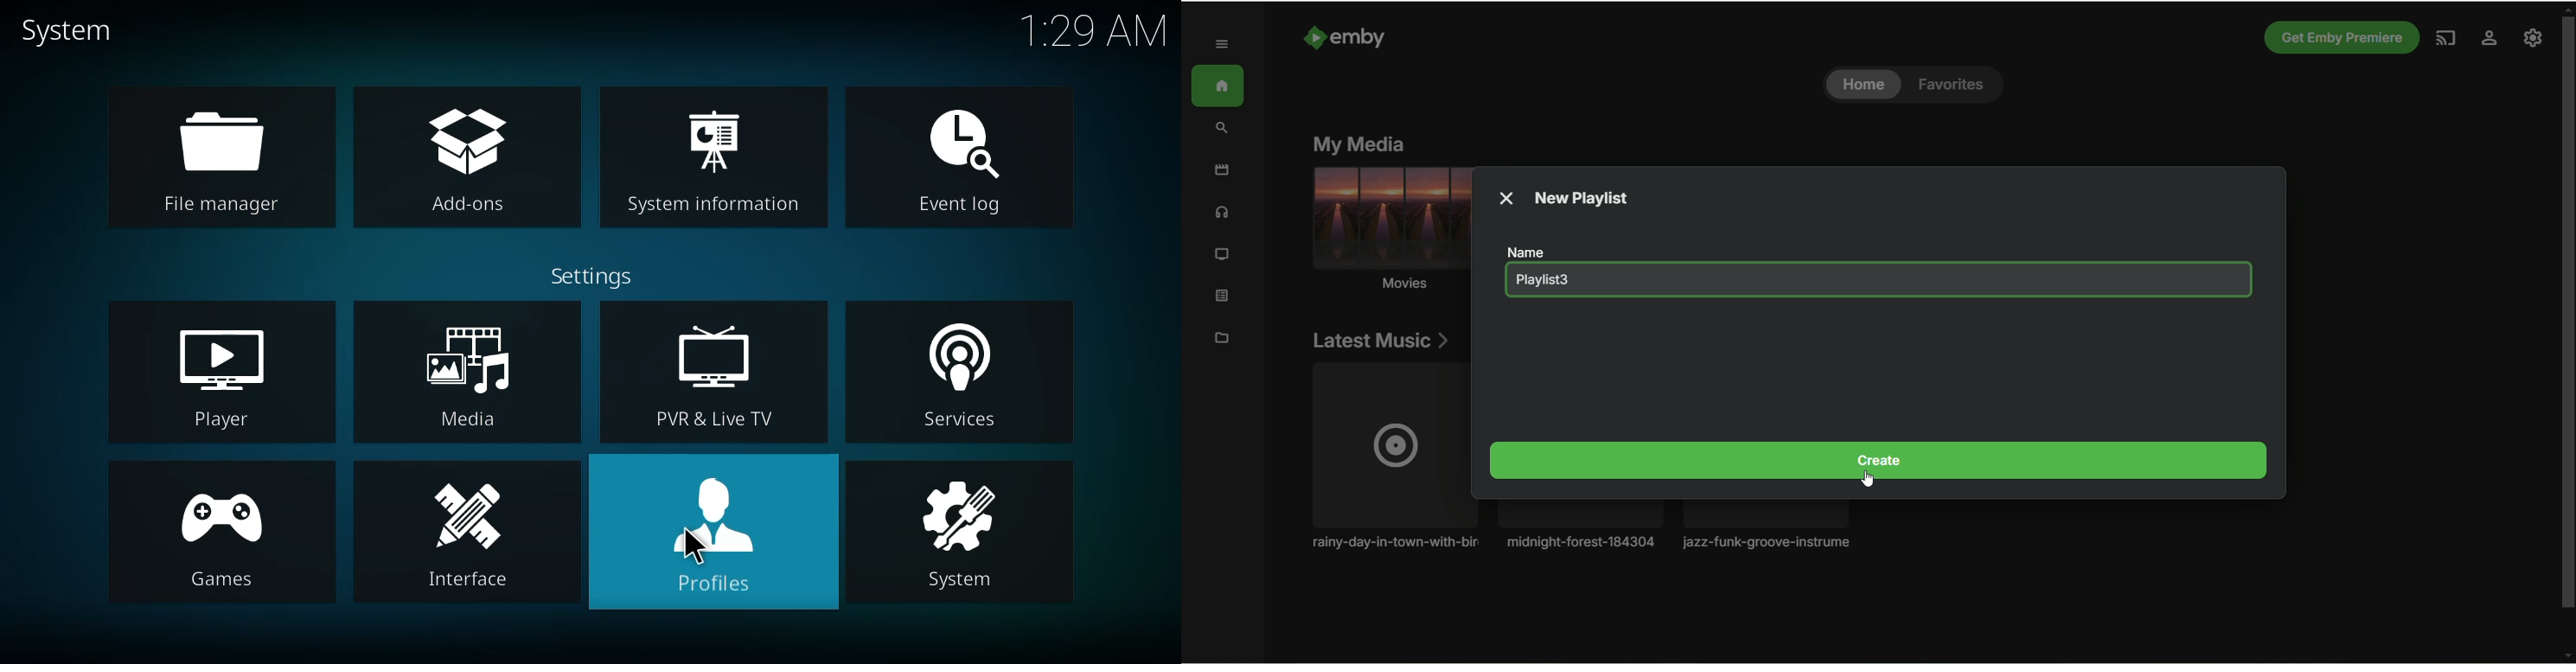  I want to click on system information, so click(713, 160).